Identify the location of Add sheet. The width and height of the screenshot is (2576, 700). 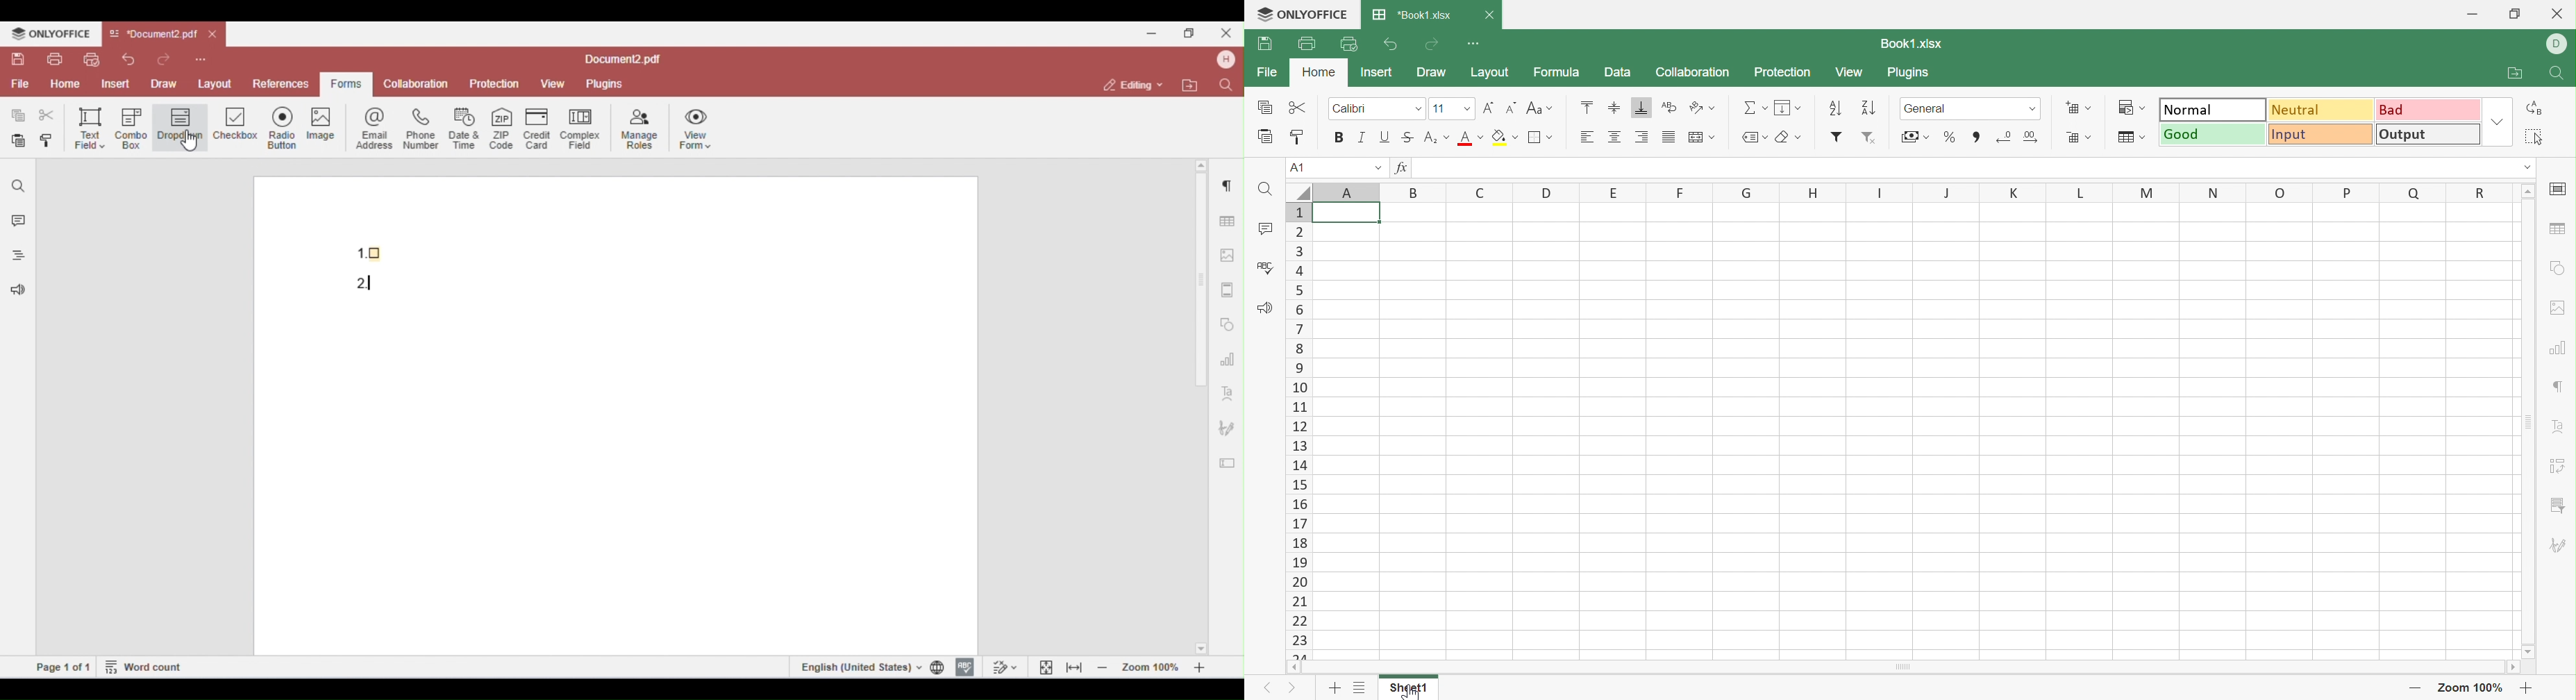
(1335, 688).